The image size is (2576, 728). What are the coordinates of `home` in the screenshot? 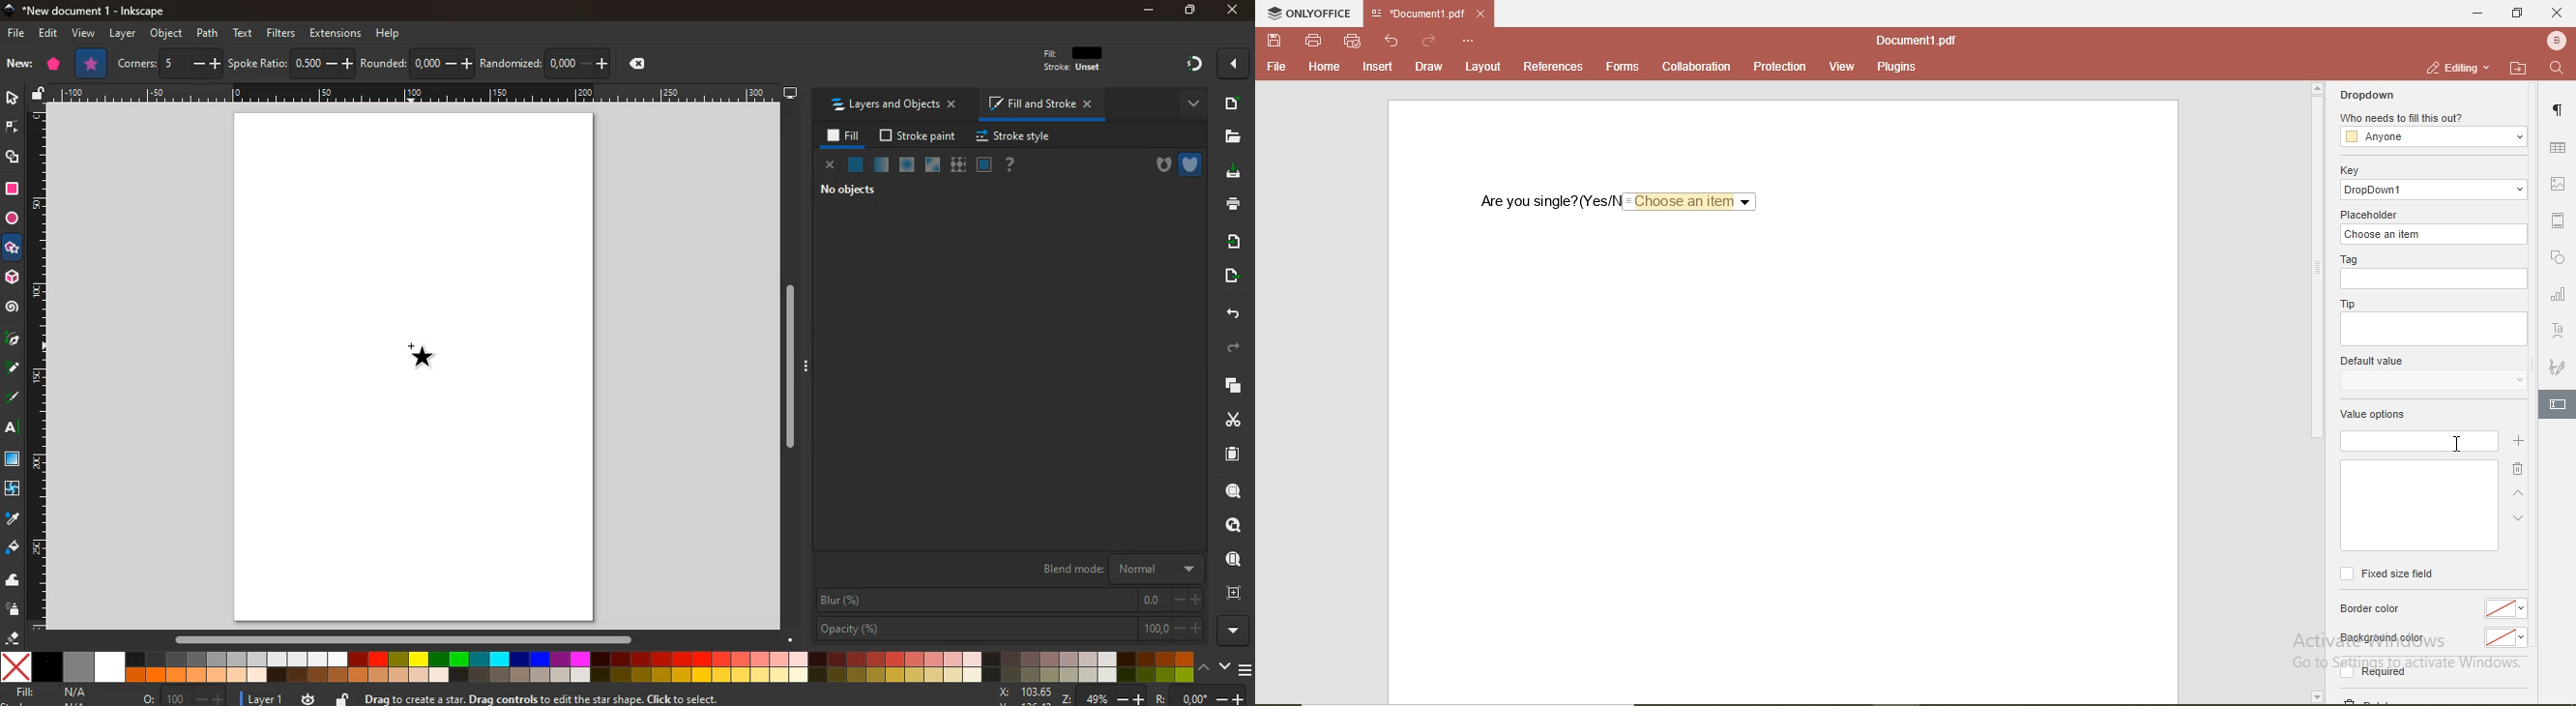 It's located at (1326, 68).